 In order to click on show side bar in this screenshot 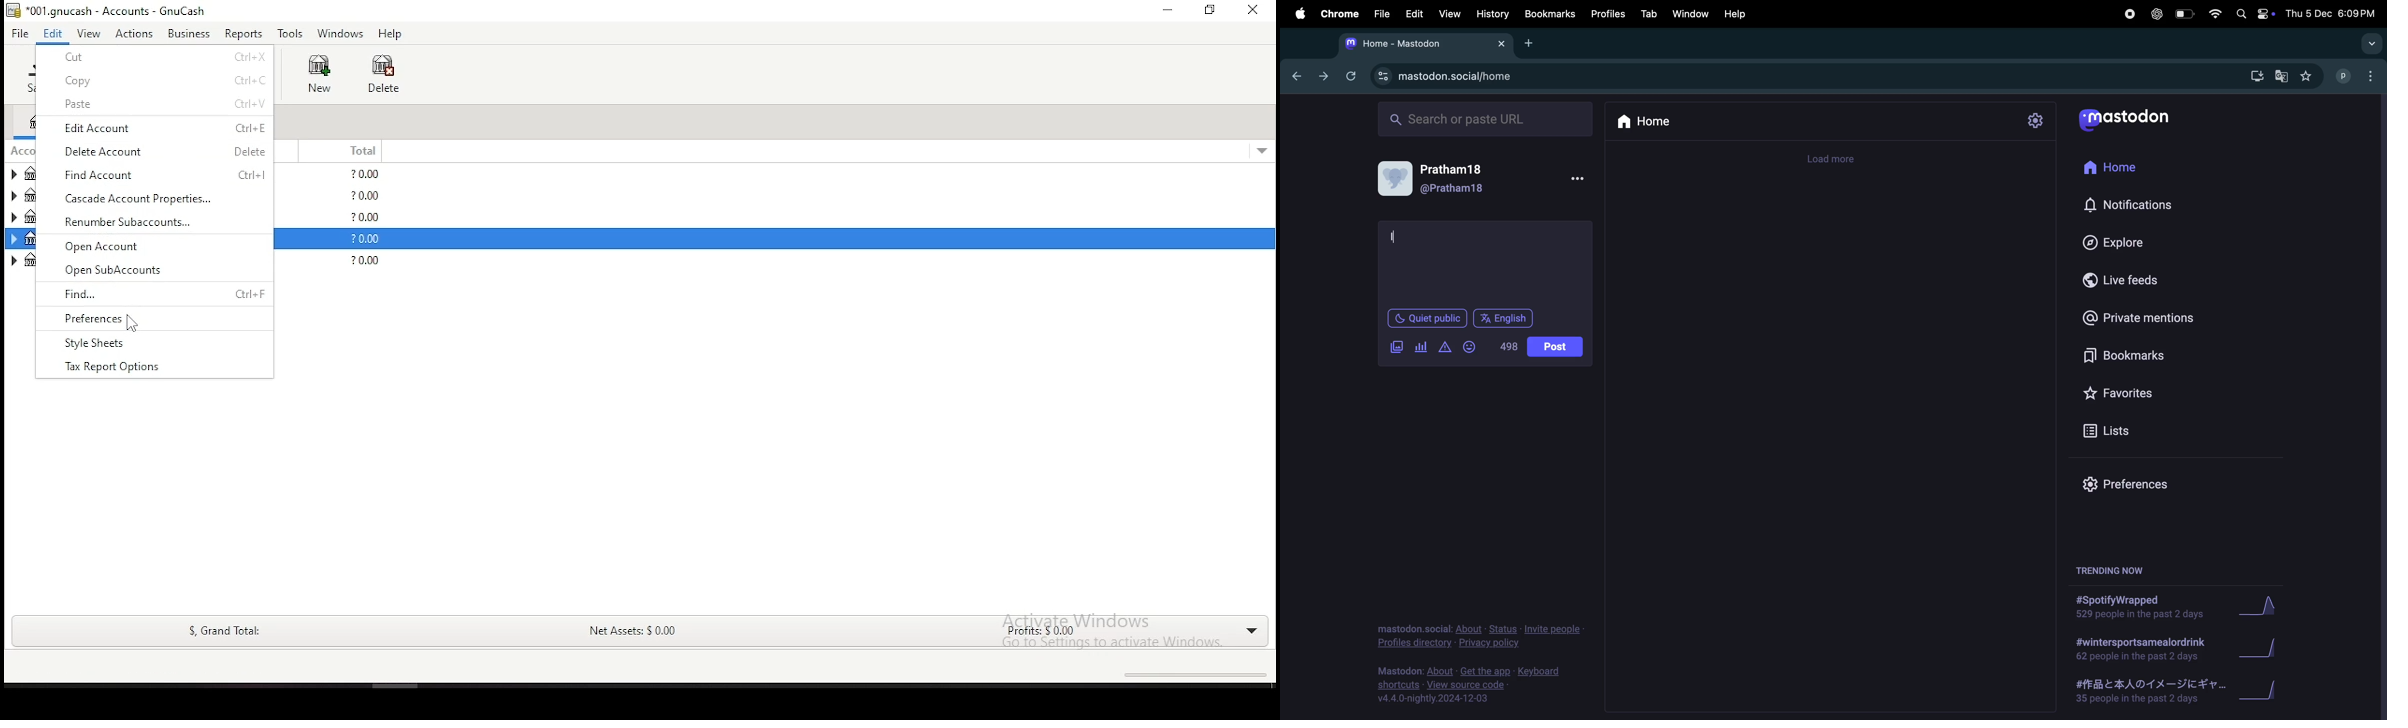, I will do `click(2371, 43)`.